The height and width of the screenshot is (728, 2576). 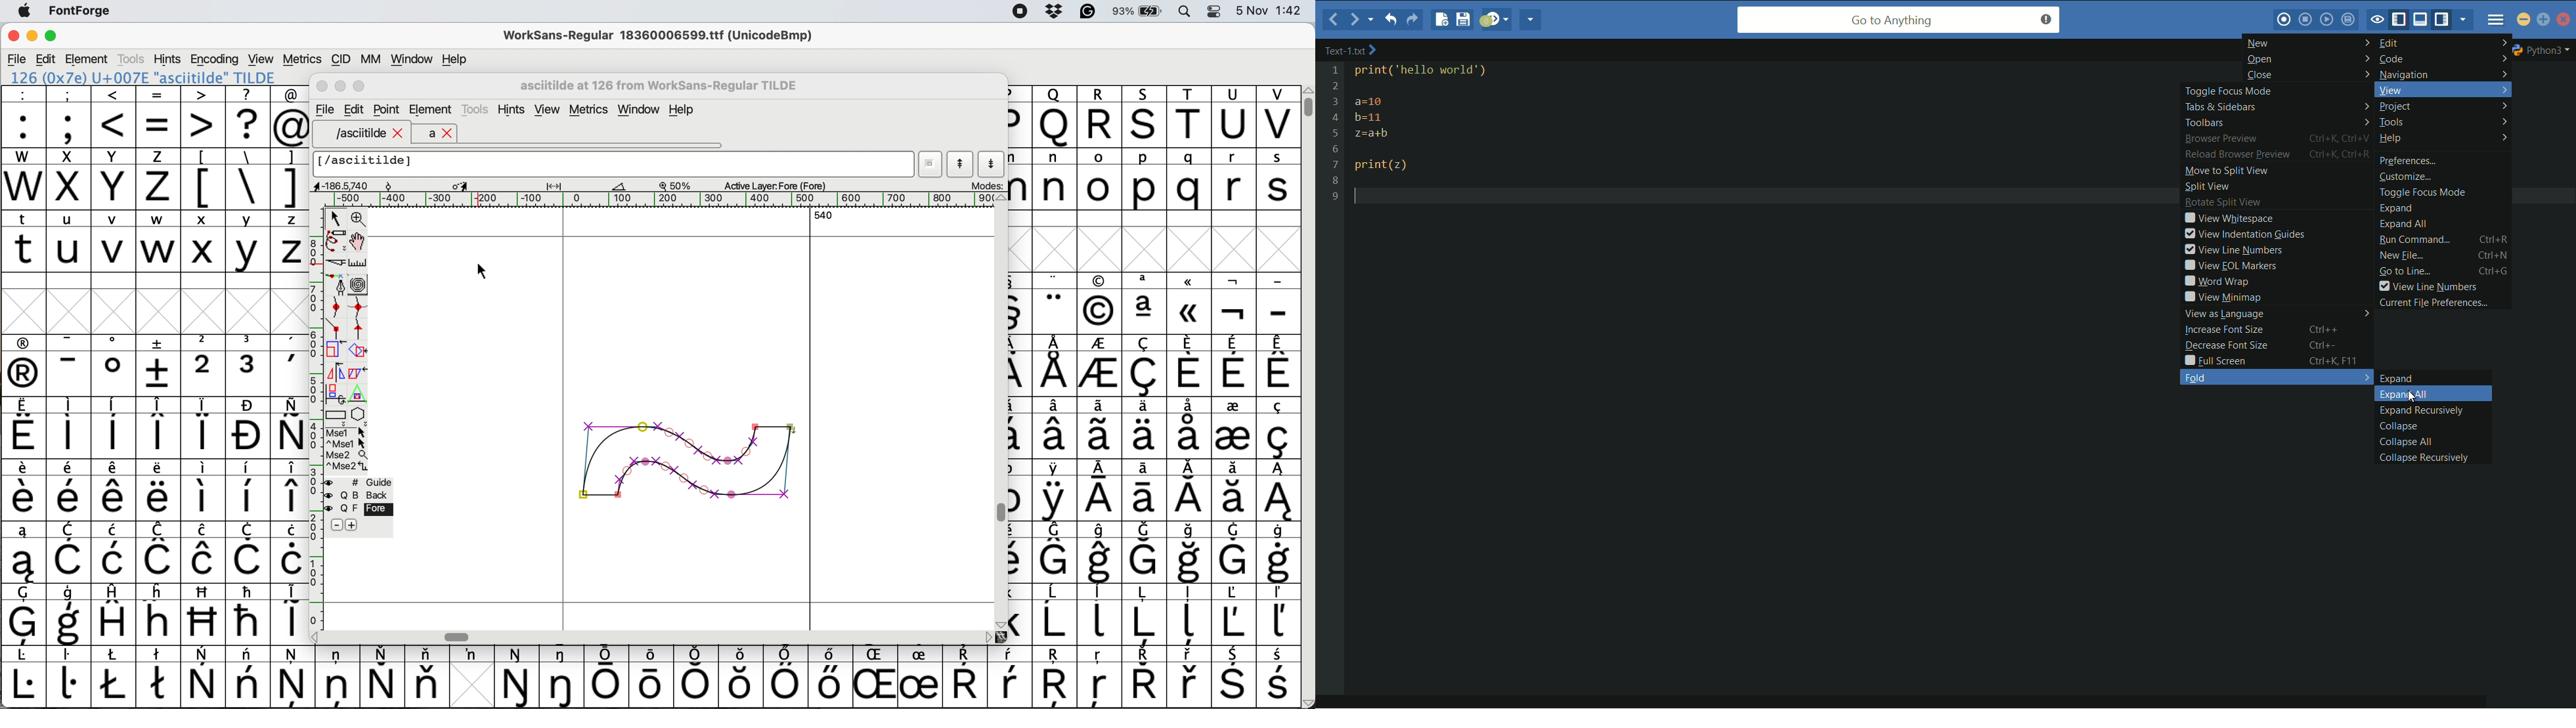 What do you see at coordinates (2423, 20) in the screenshot?
I see `show/hide bottom pane` at bounding box center [2423, 20].